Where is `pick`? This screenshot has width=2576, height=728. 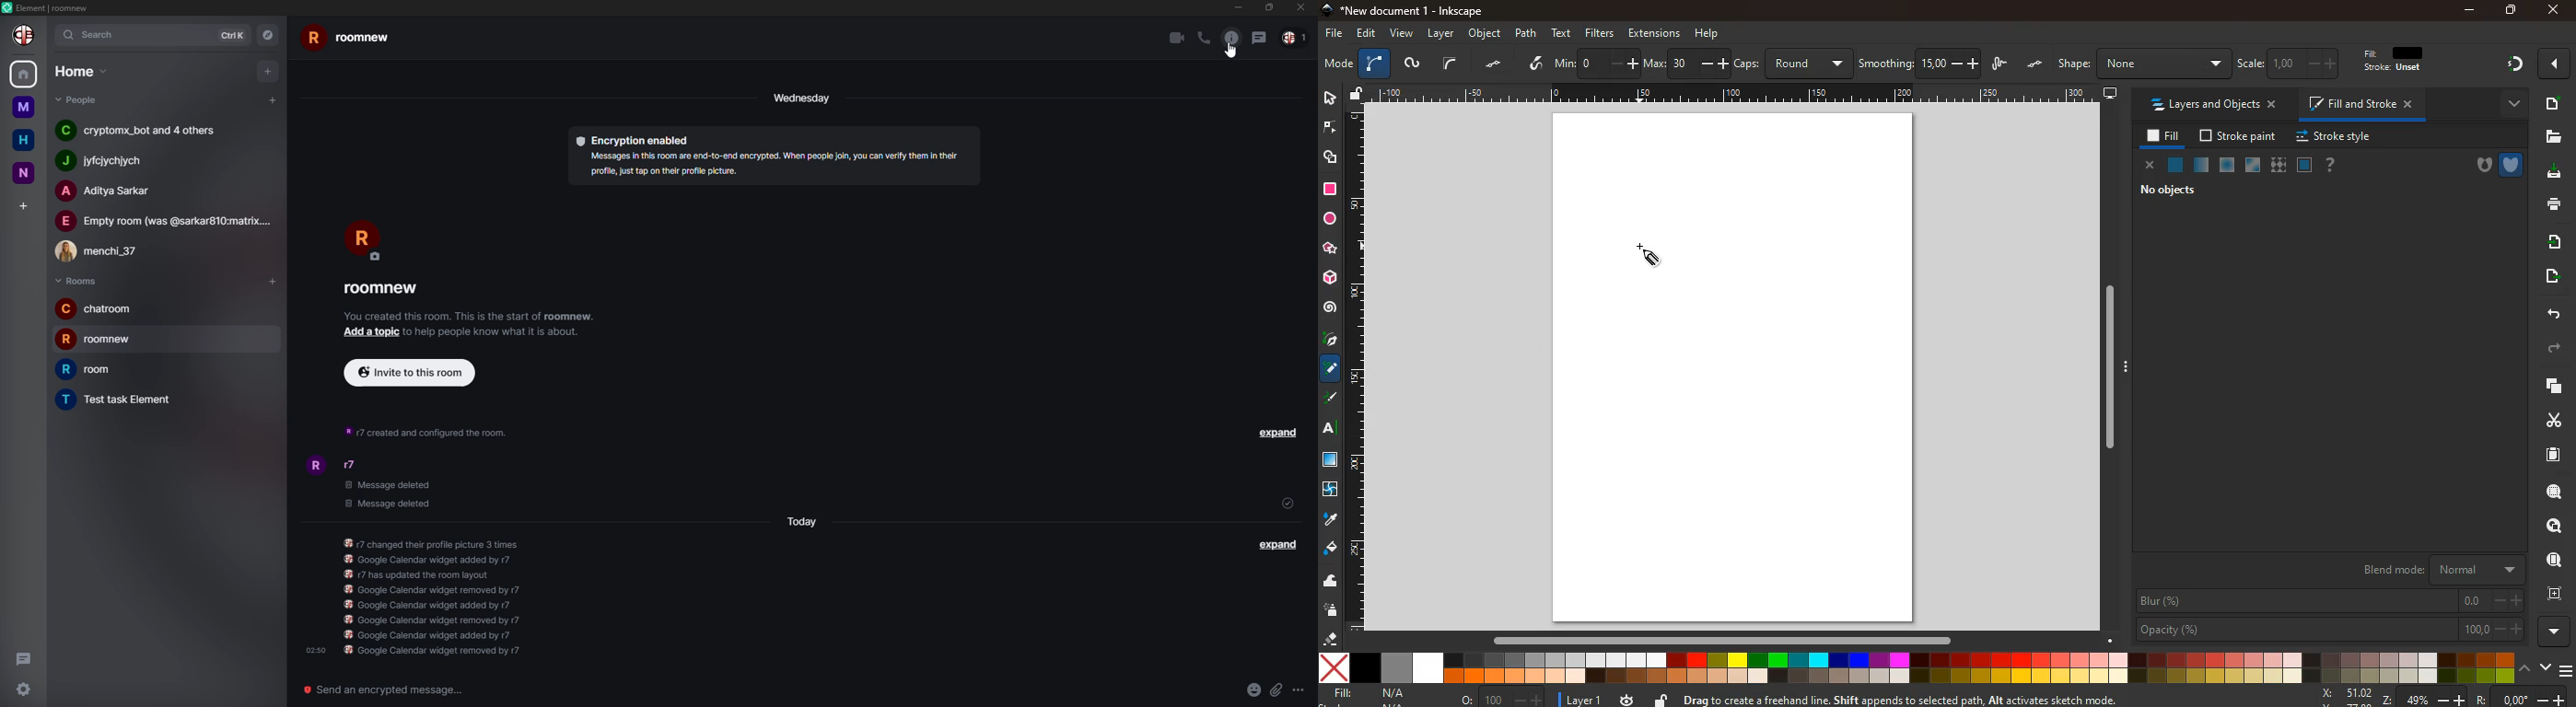
pick is located at coordinates (1330, 341).